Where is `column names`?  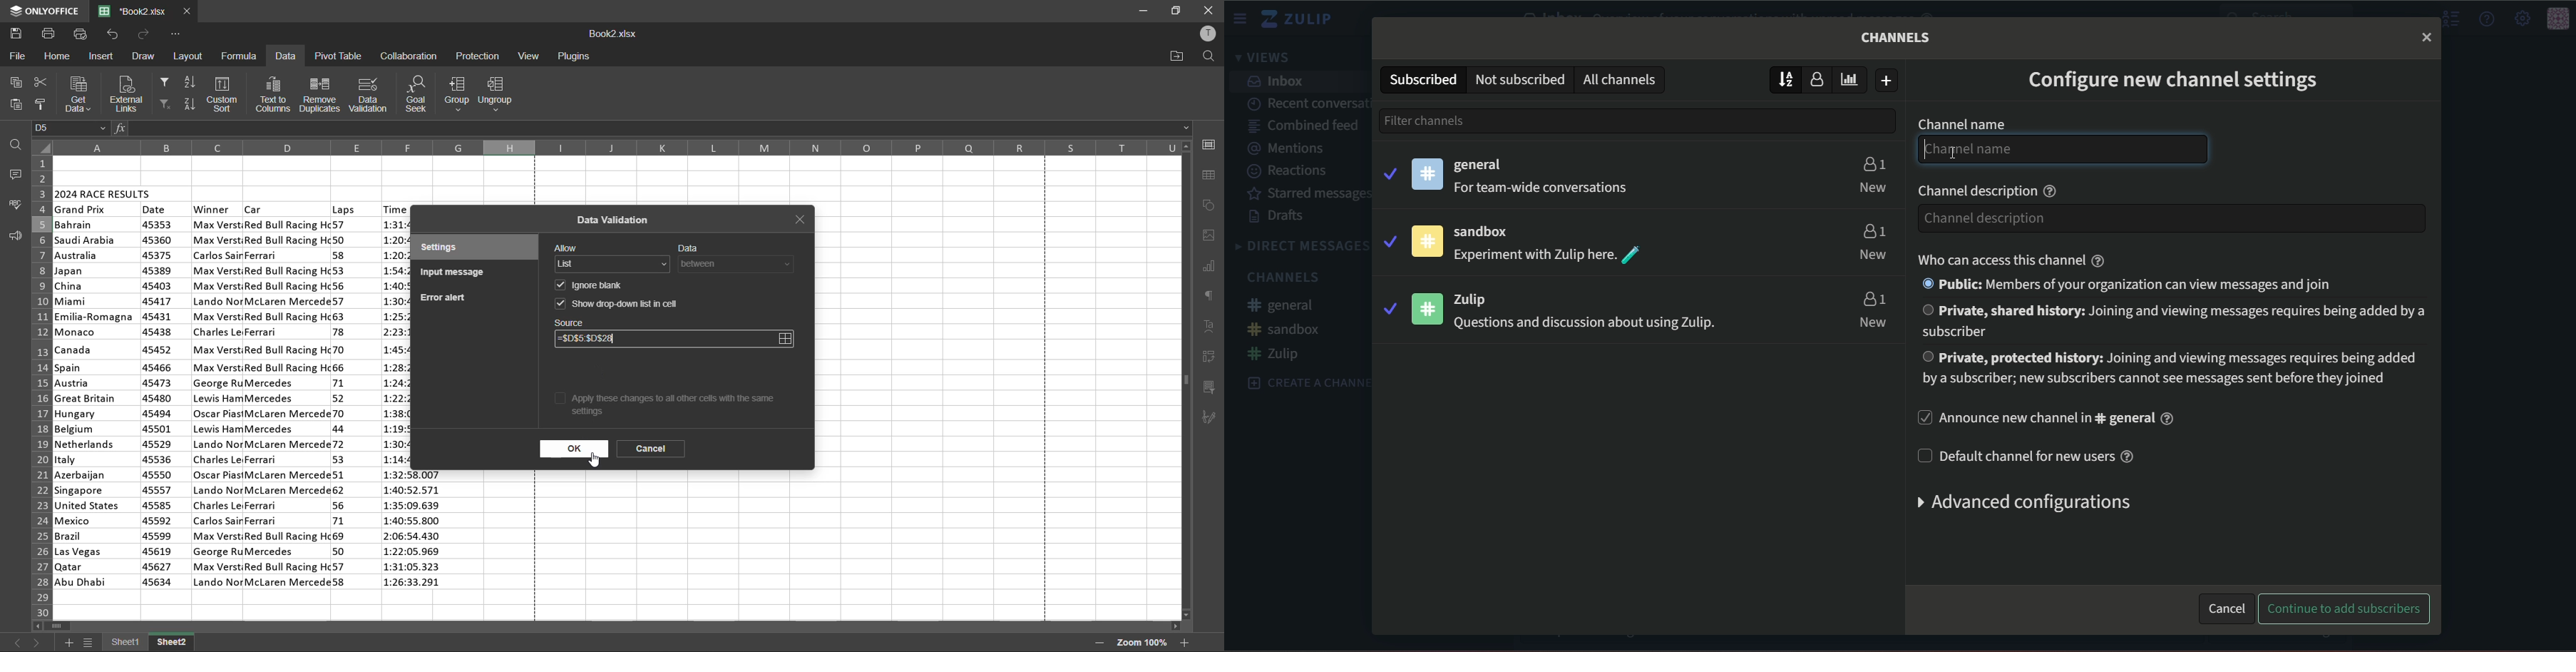 column names is located at coordinates (617, 147).